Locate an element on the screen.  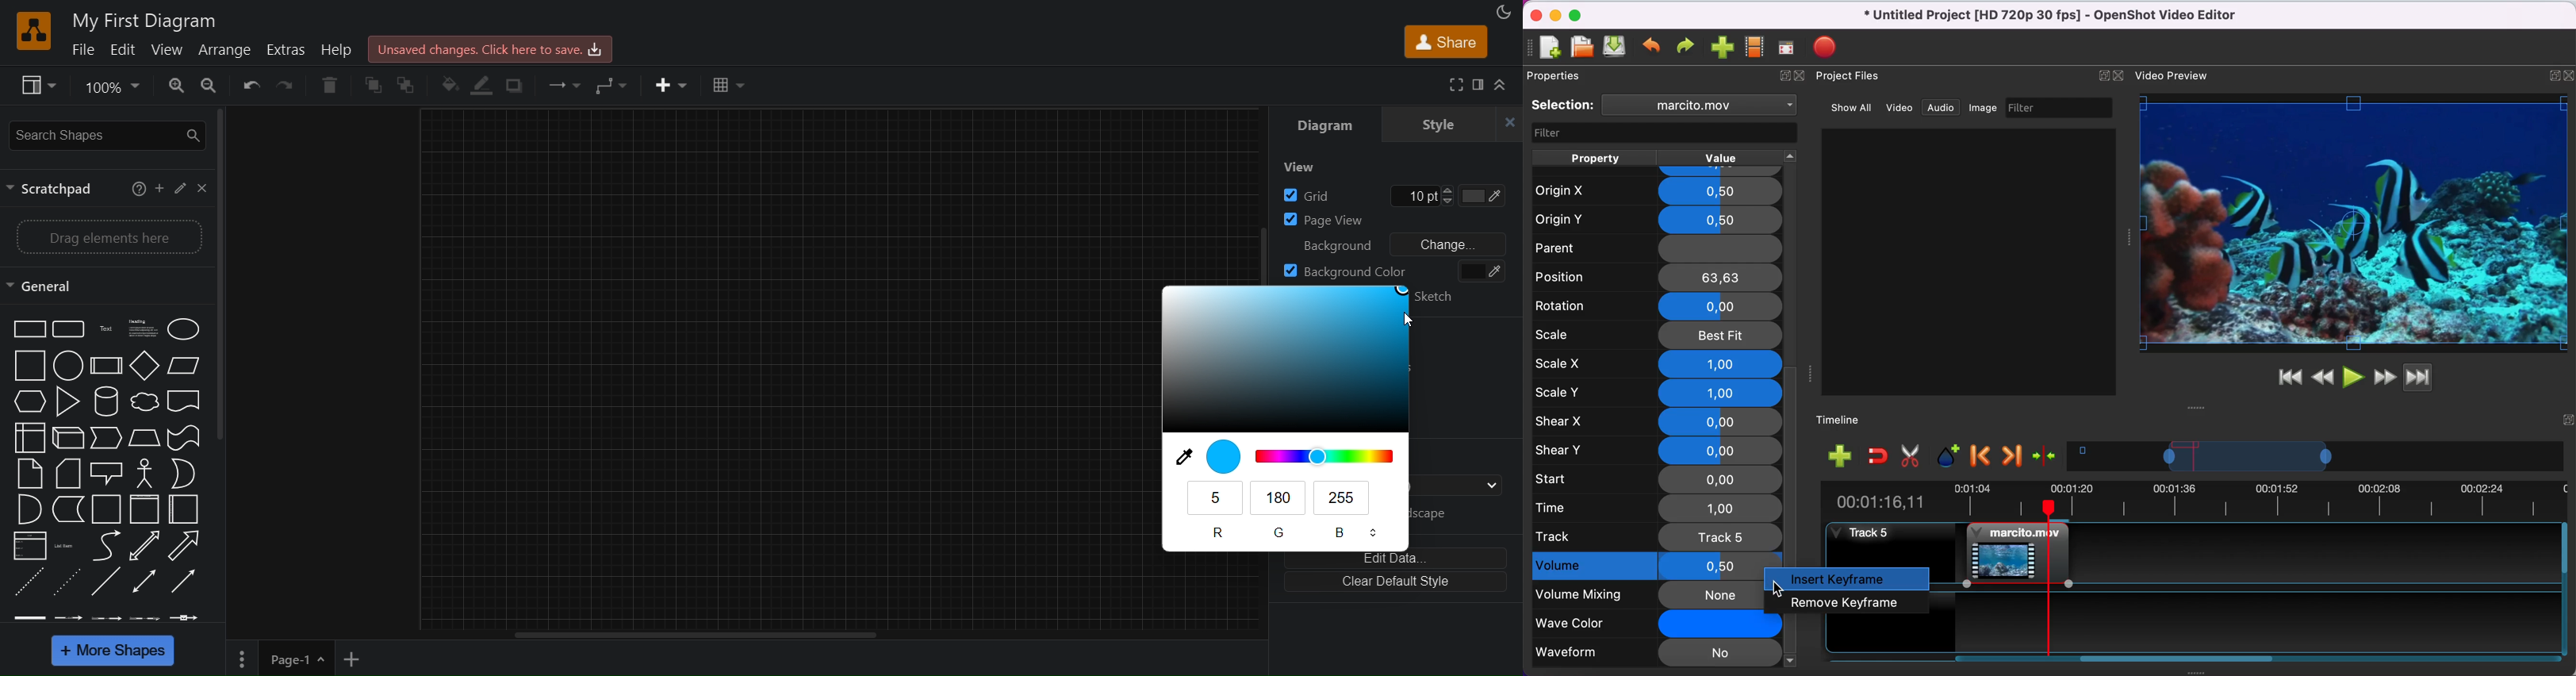
undo is located at coordinates (1653, 48).